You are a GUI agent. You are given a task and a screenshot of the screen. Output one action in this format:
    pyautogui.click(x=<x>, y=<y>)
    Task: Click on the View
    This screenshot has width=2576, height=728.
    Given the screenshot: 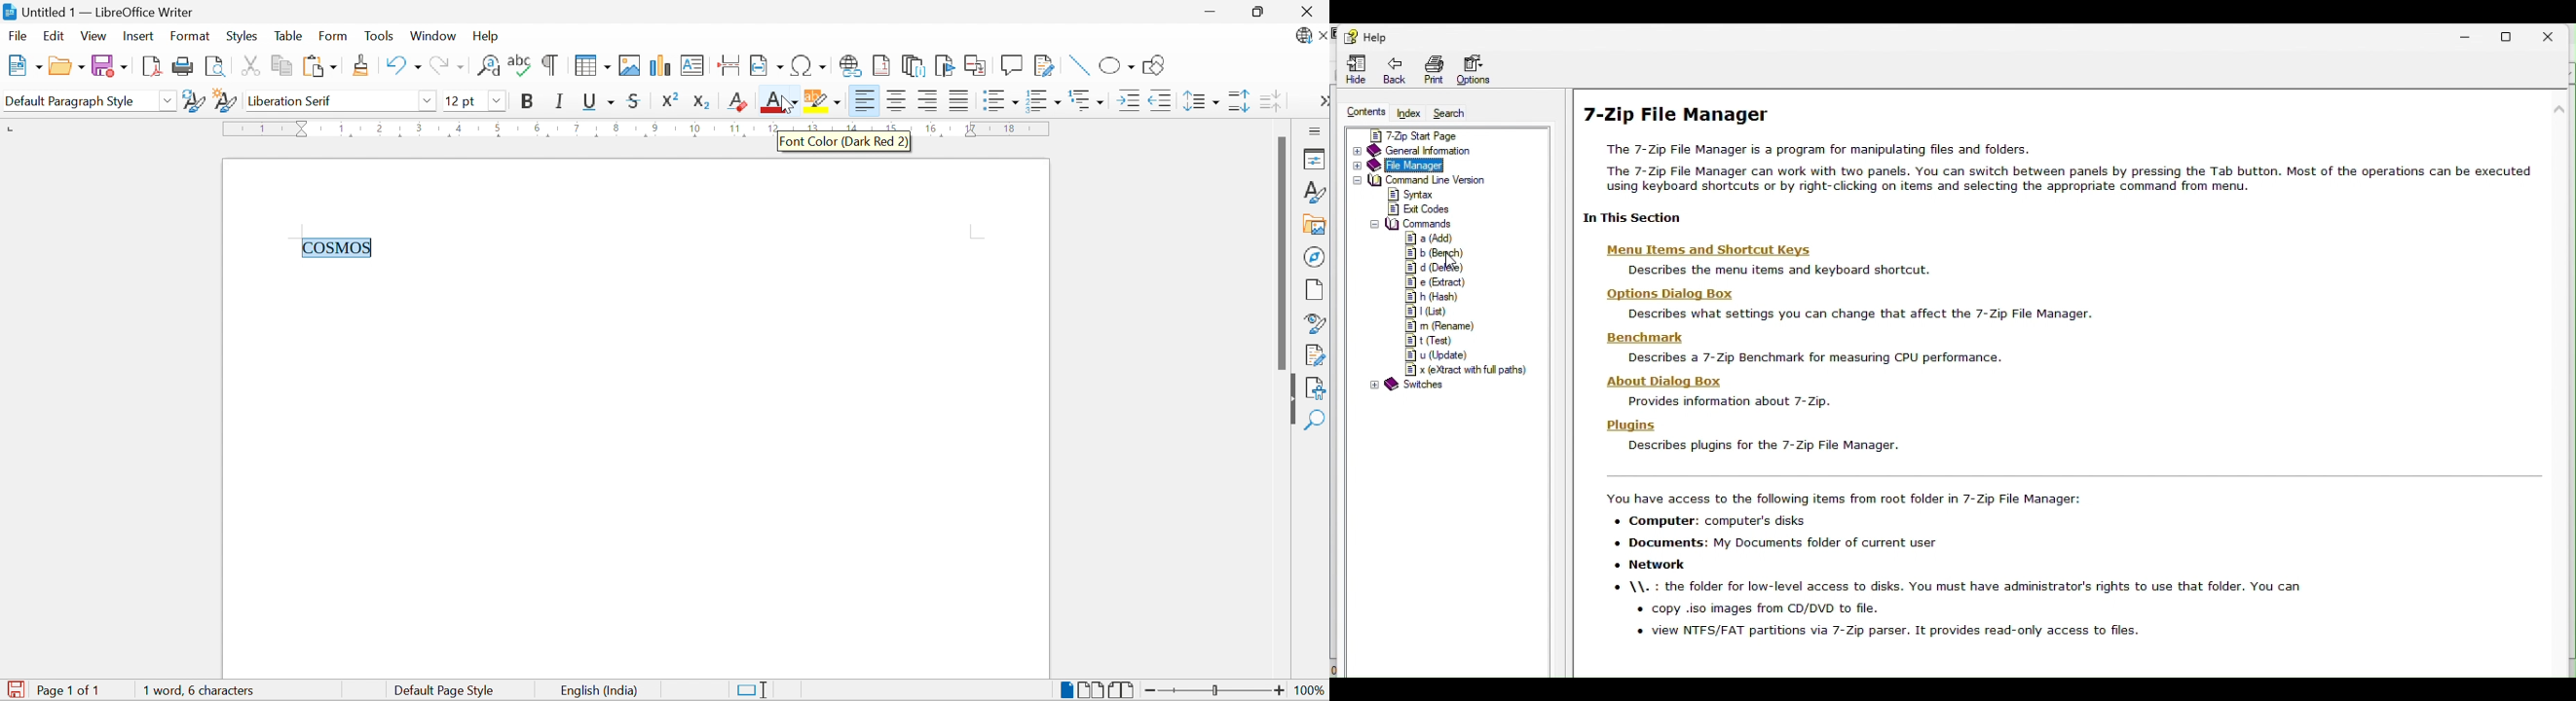 What is the action you would take?
    pyautogui.click(x=94, y=36)
    